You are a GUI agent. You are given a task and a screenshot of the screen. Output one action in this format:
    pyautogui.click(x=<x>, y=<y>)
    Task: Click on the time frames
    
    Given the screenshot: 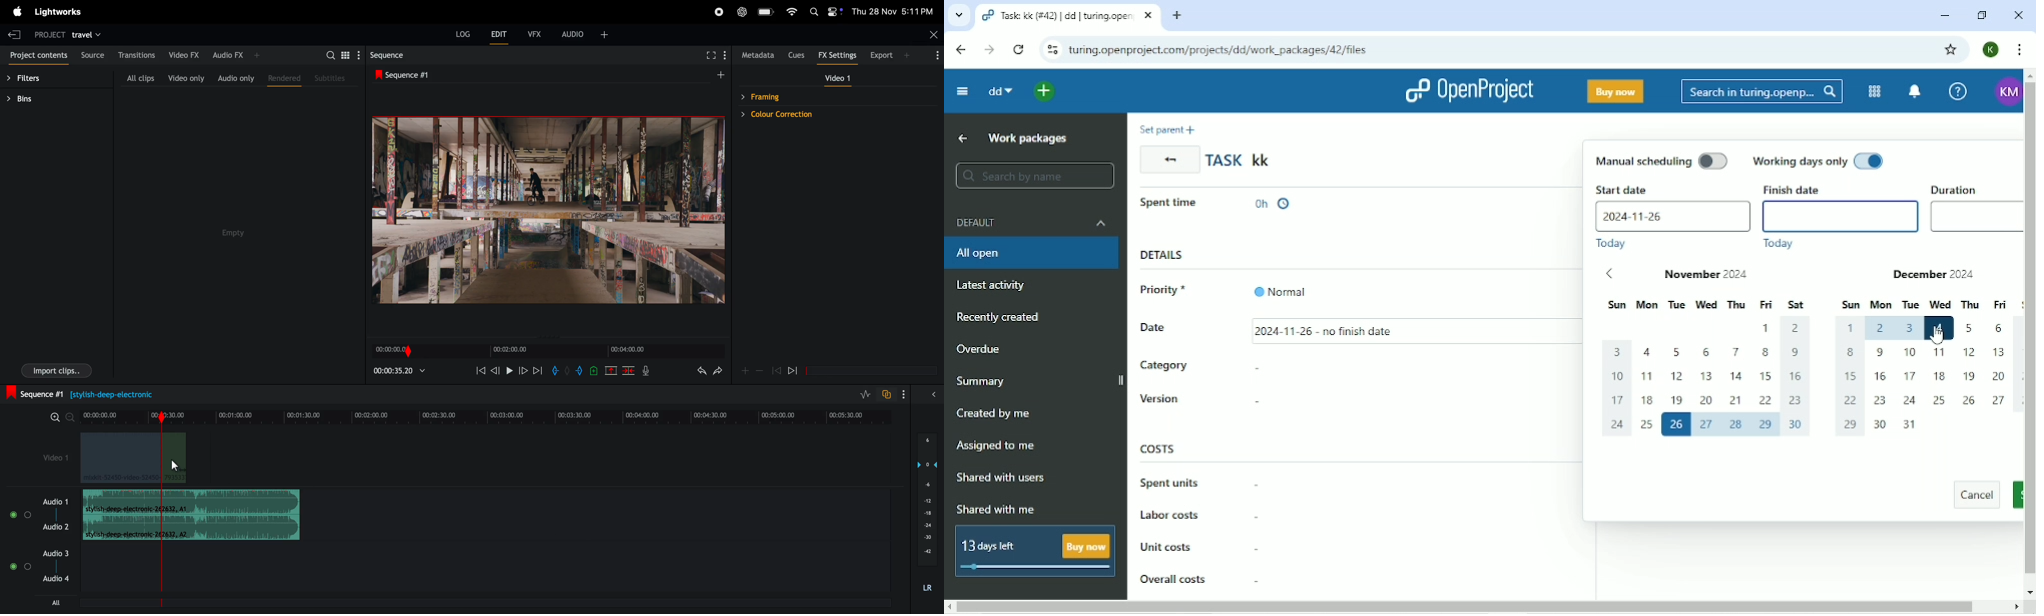 What is the action you would take?
    pyautogui.click(x=546, y=351)
    